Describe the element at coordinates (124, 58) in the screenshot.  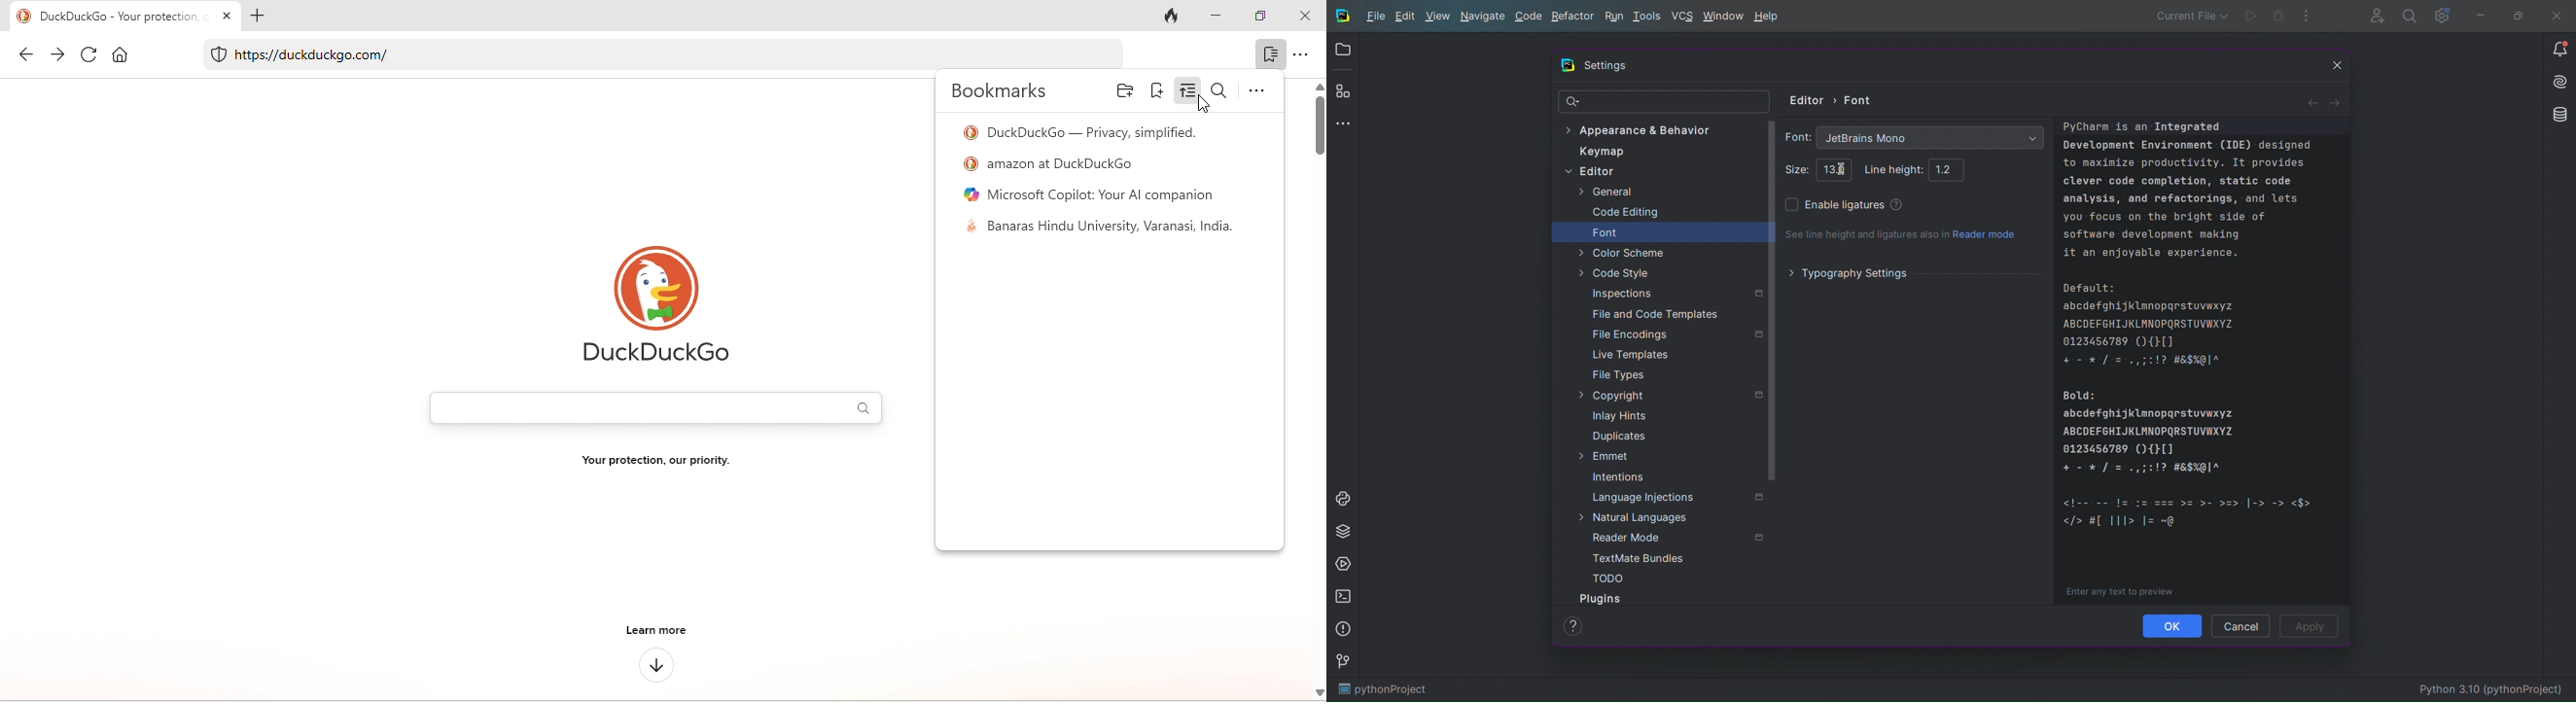
I see `home` at that location.